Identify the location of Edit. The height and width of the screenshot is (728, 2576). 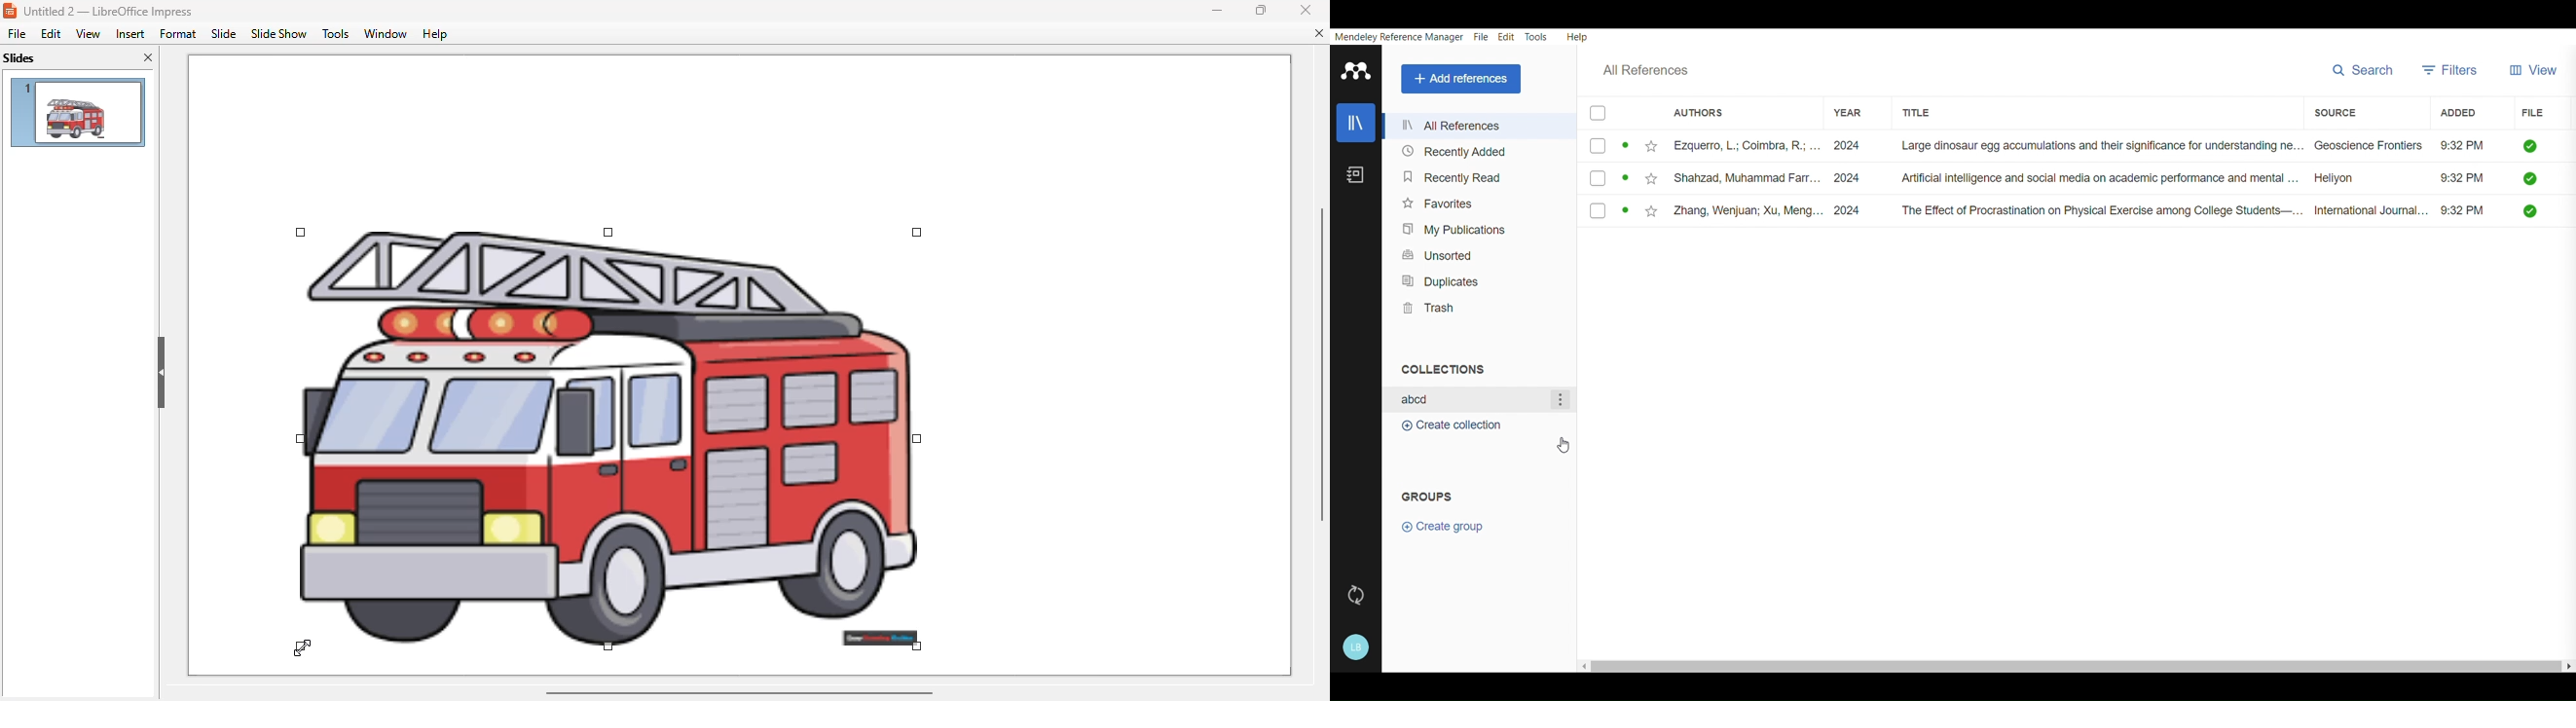
(1505, 36).